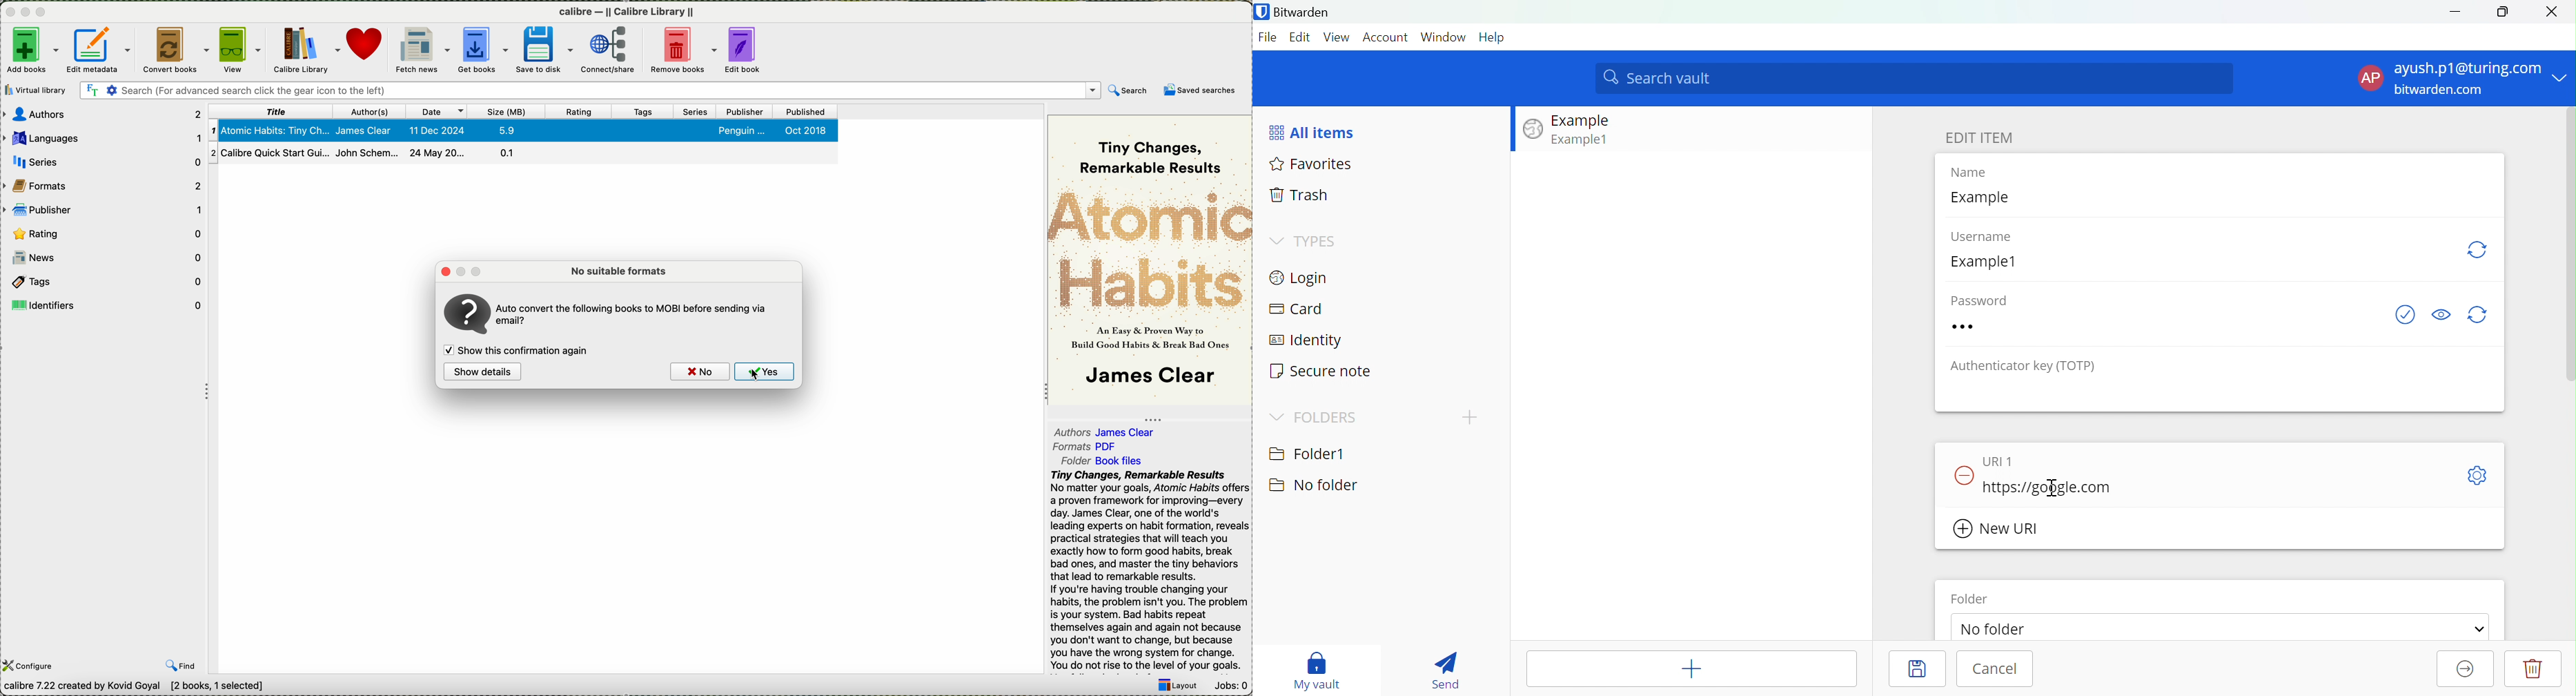  Describe the element at coordinates (274, 110) in the screenshot. I see `title` at that location.